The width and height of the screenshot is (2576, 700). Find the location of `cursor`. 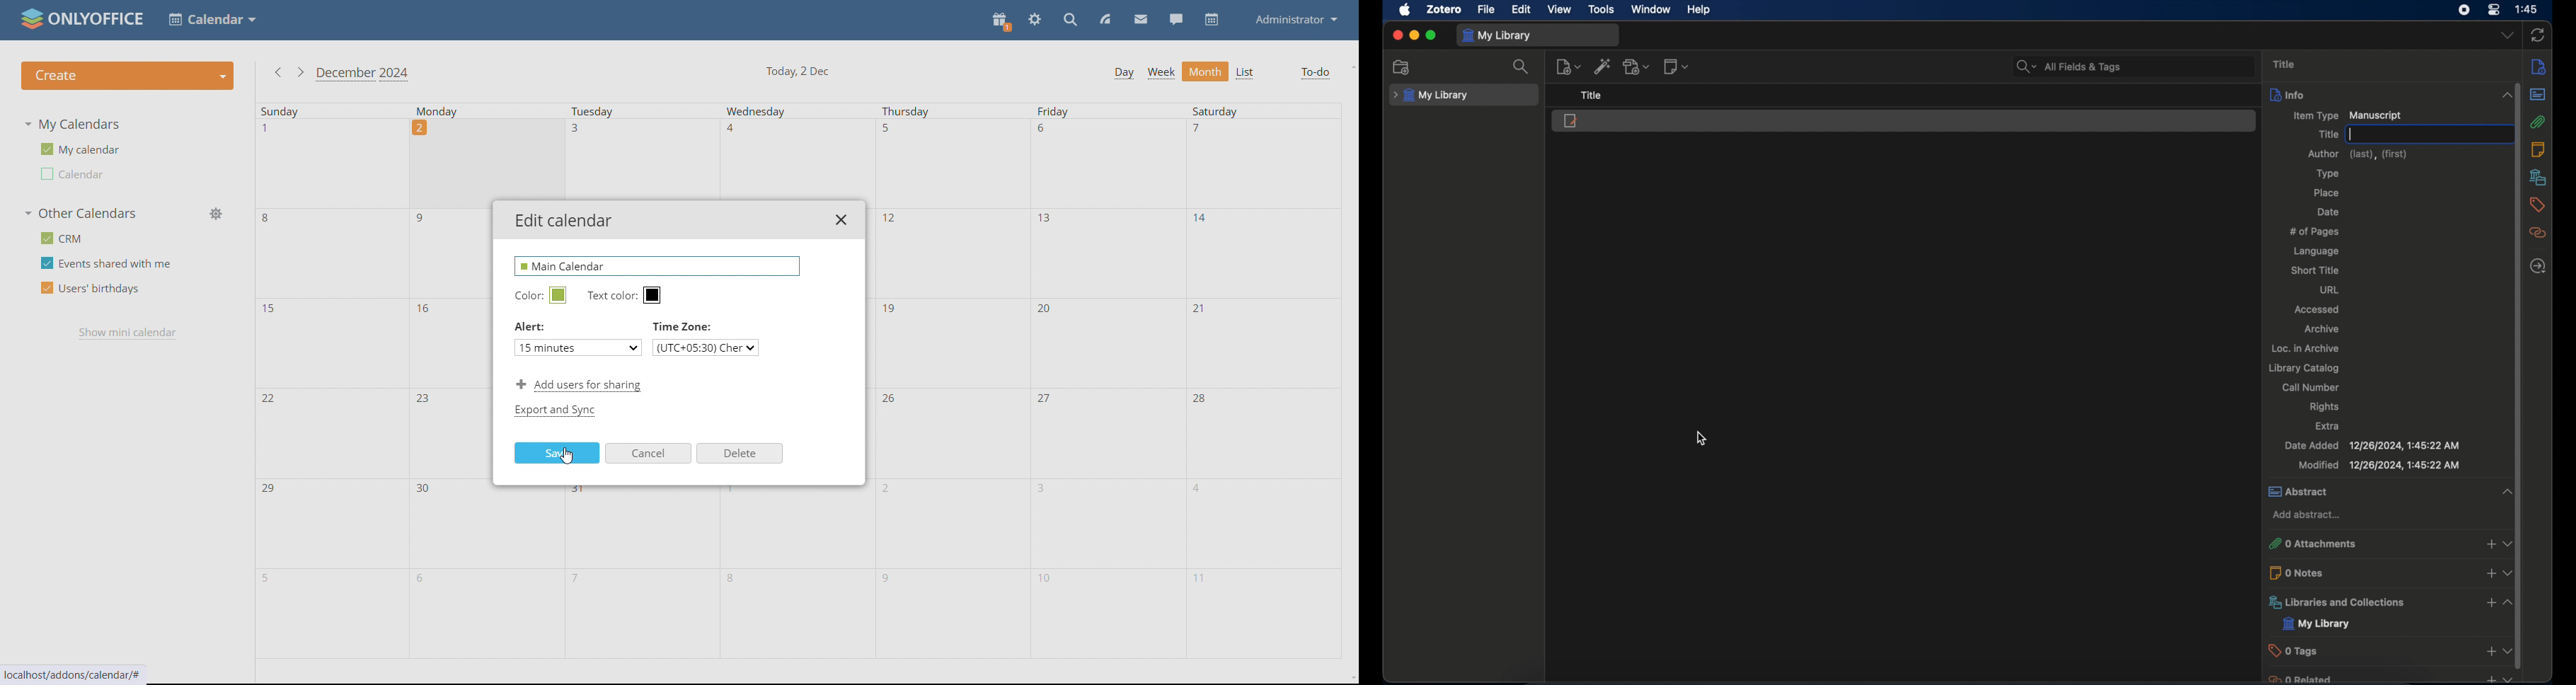

cursor is located at coordinates (1701, 438).